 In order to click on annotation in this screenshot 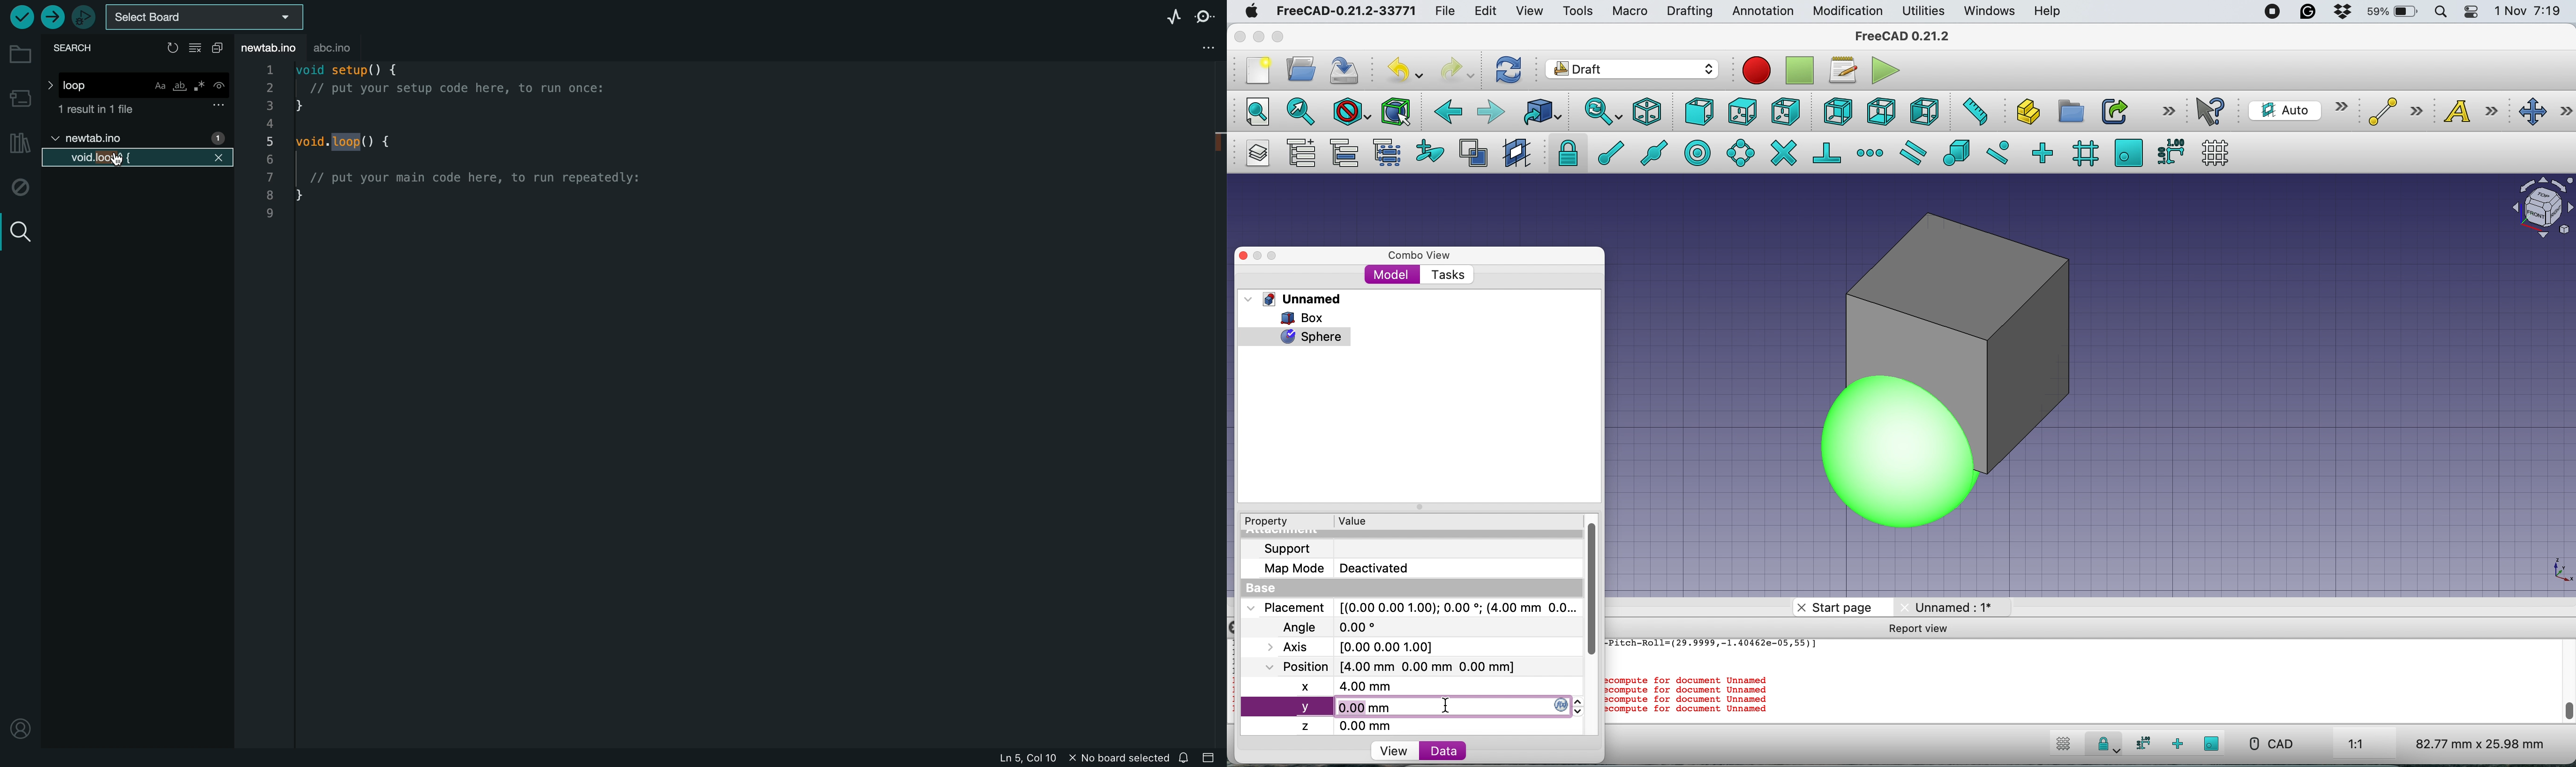, I will do `click(1760, 11)`.